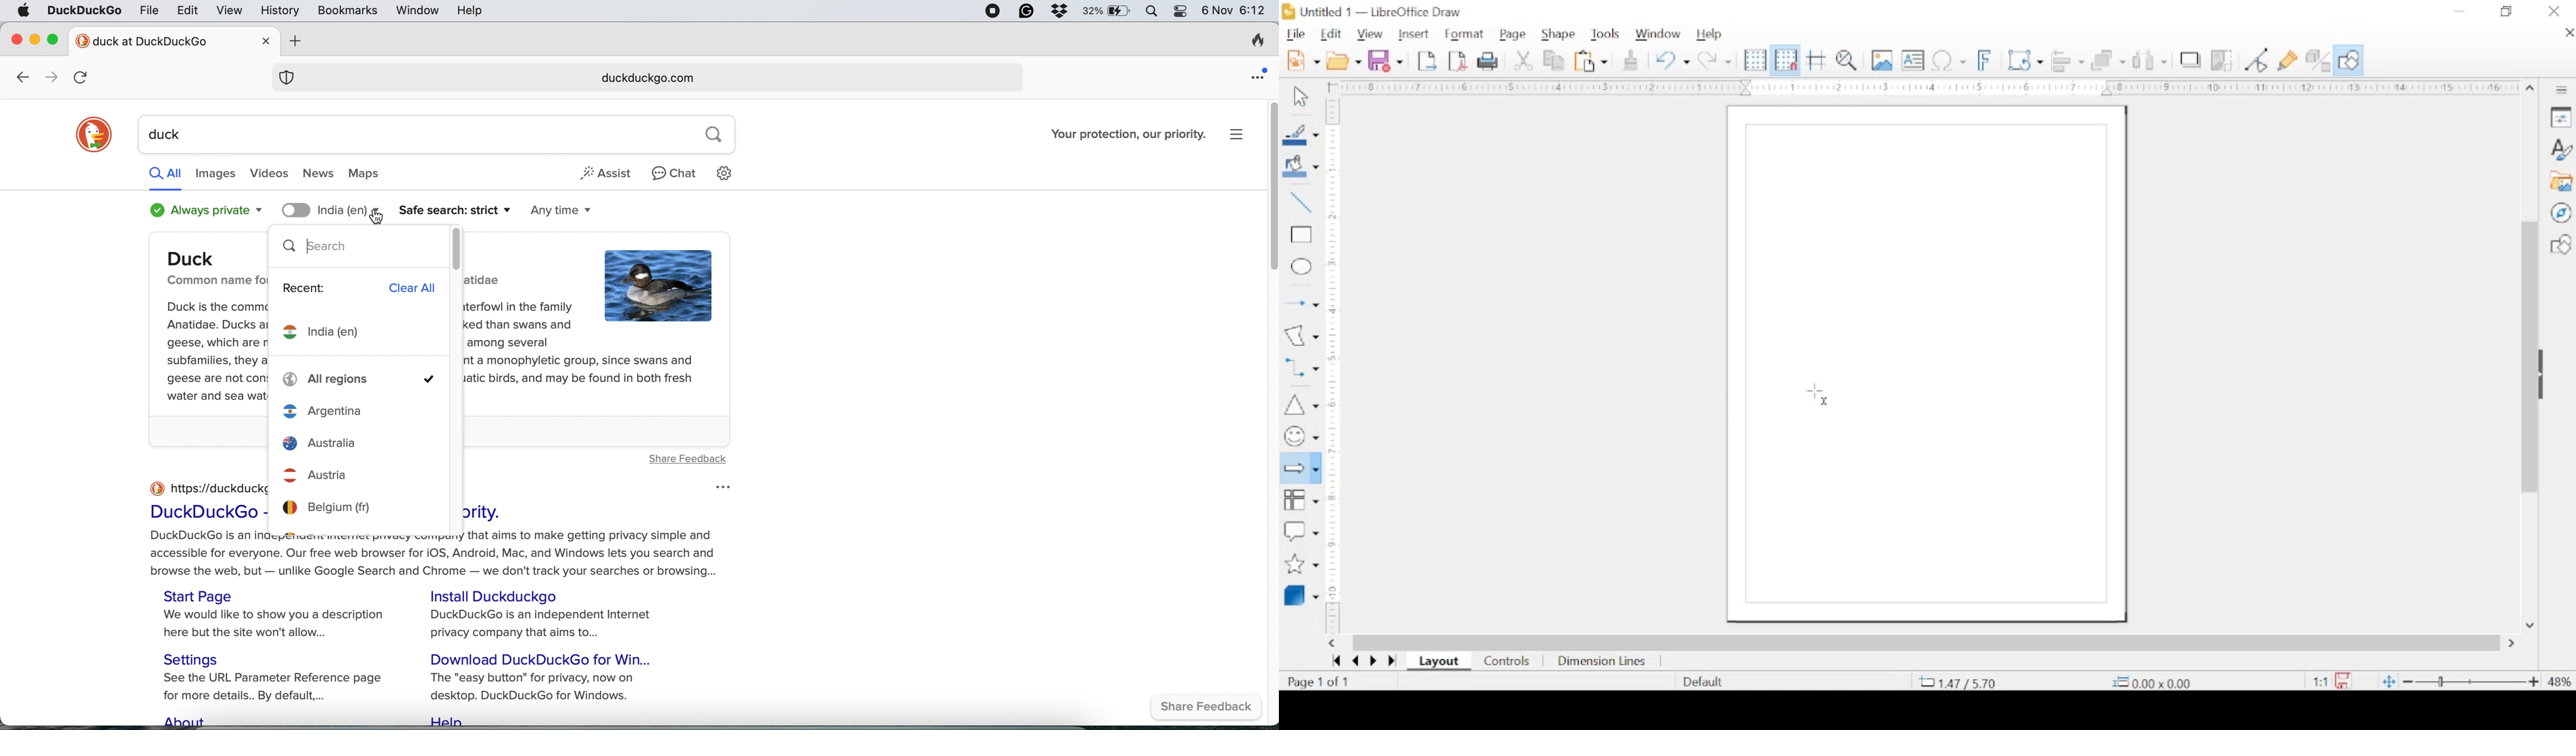 Image resolution: width=2576 pixels, height=756 pixels. What do you see at coordinates (1300, 303) in the screenshot?
I see `insert arrow` at bounding box center [1300, 303].